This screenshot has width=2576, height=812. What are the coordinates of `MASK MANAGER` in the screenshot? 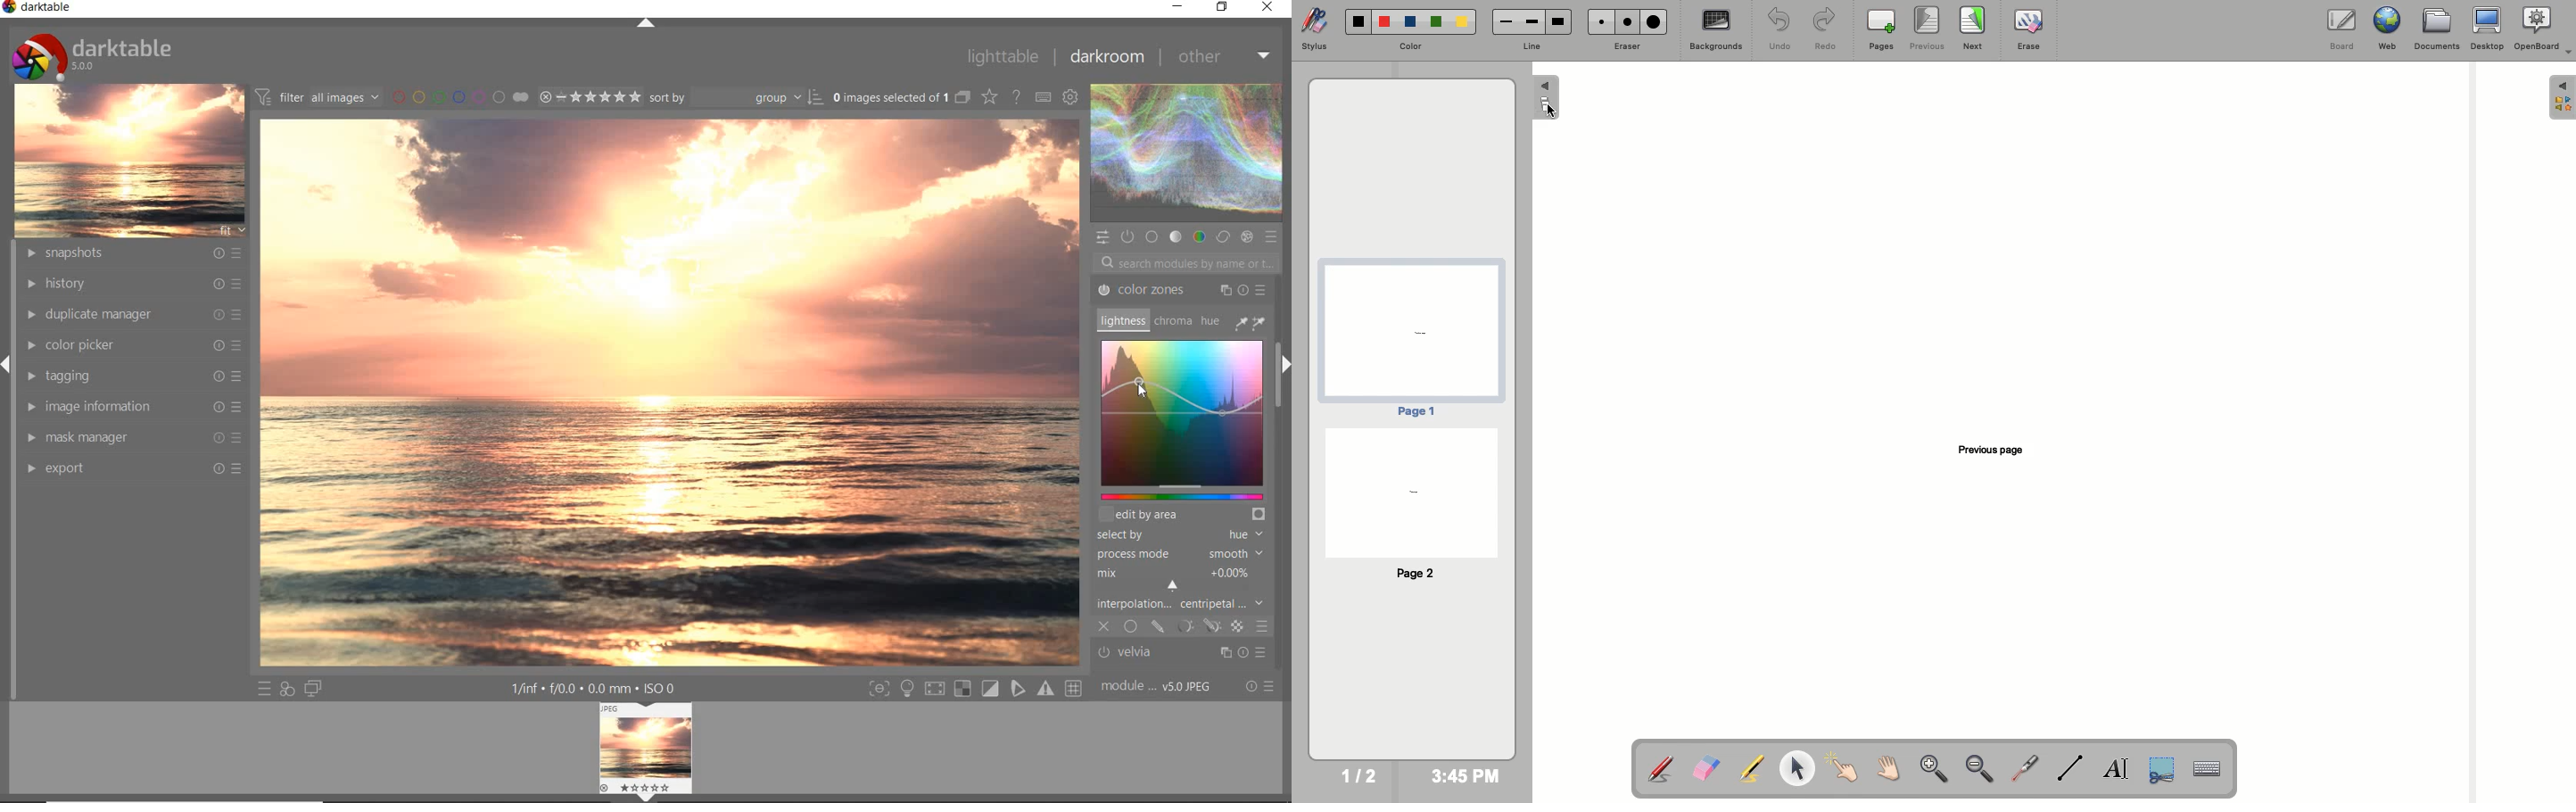 It's located at (132, 437).